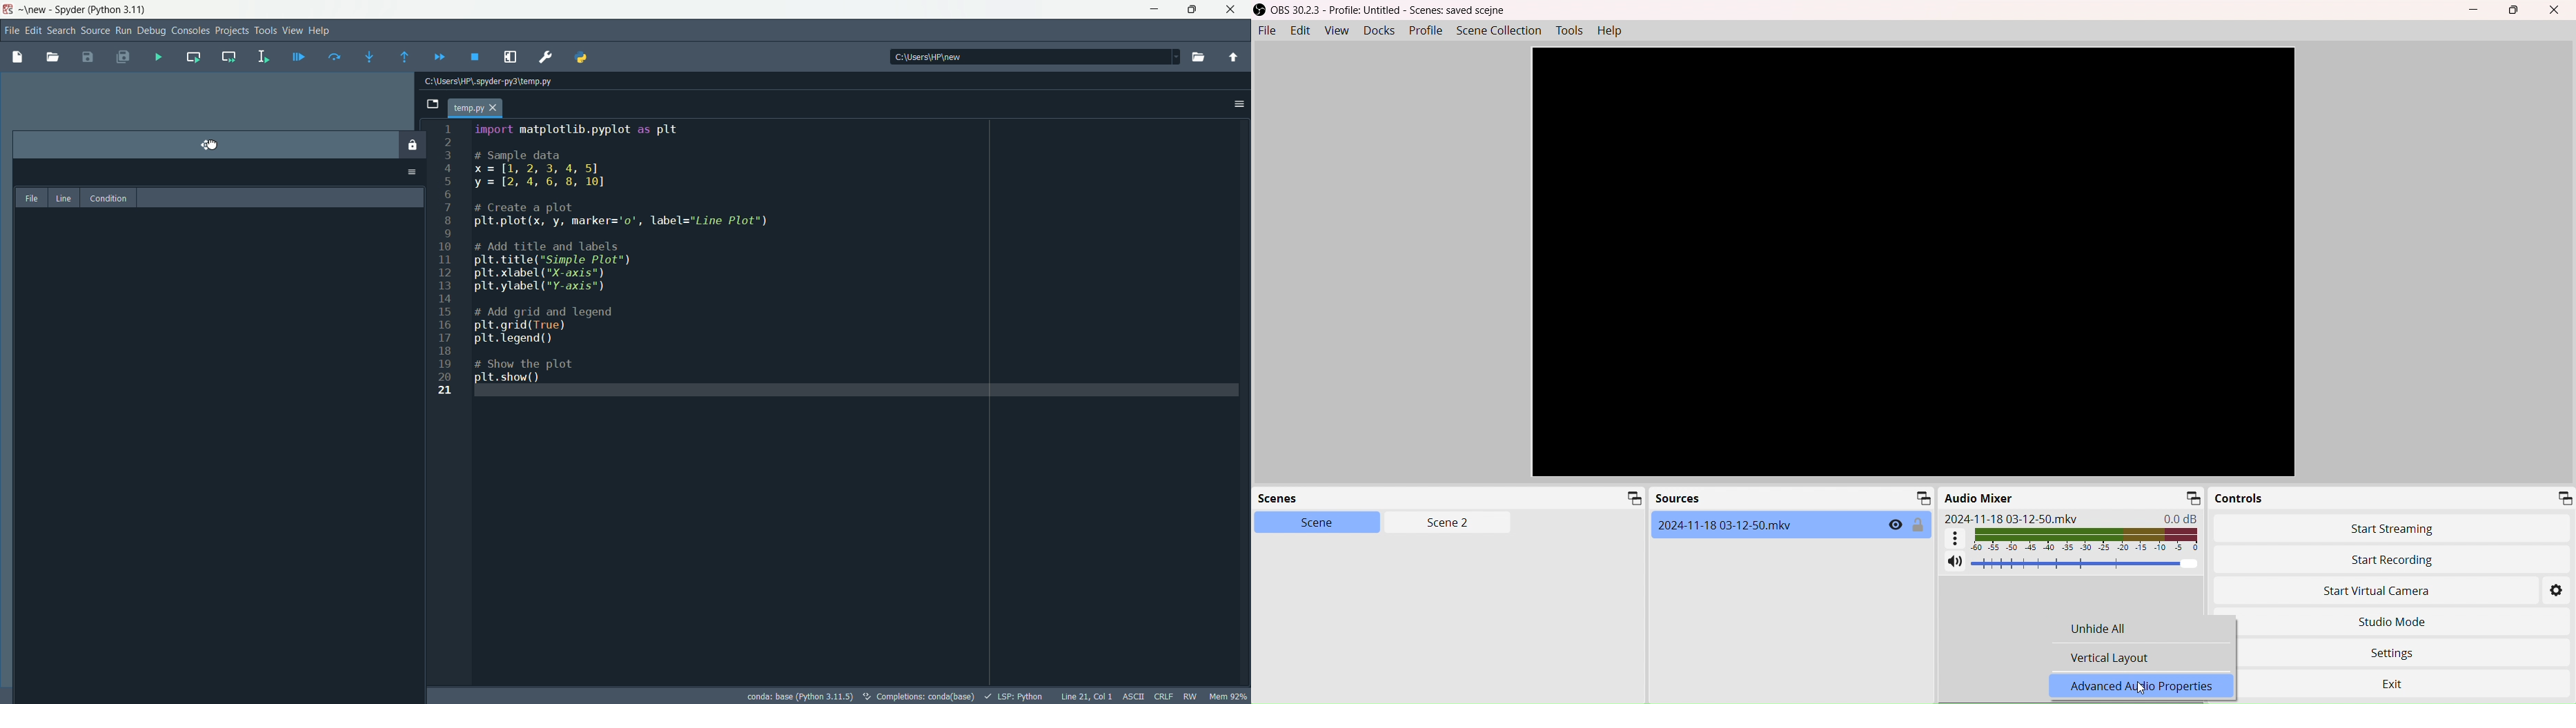 The image size is (2576, 728). Describe the element at coordinates (2564, 497) in the screenshot. I see `Expand` at that location.